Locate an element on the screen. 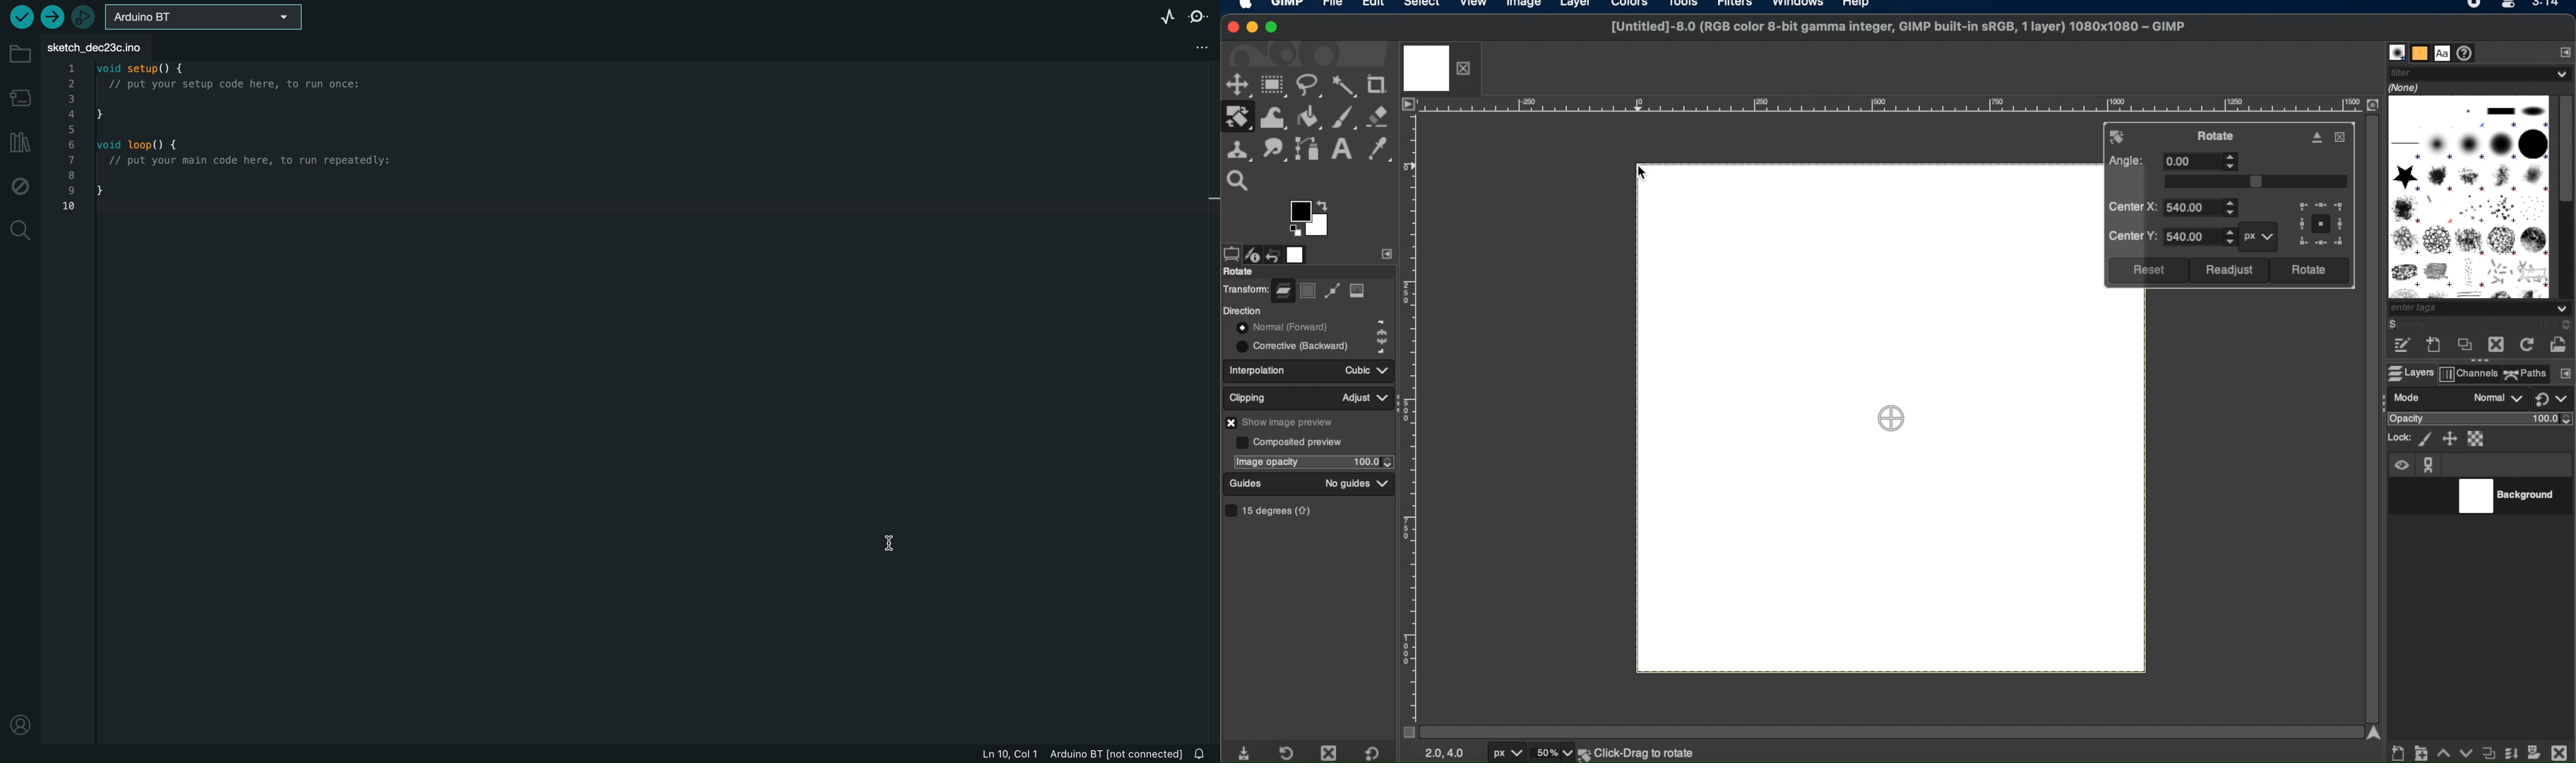 This screenshot has width=2576, height=784. side bar settings is located at coordinates (1388, 253).